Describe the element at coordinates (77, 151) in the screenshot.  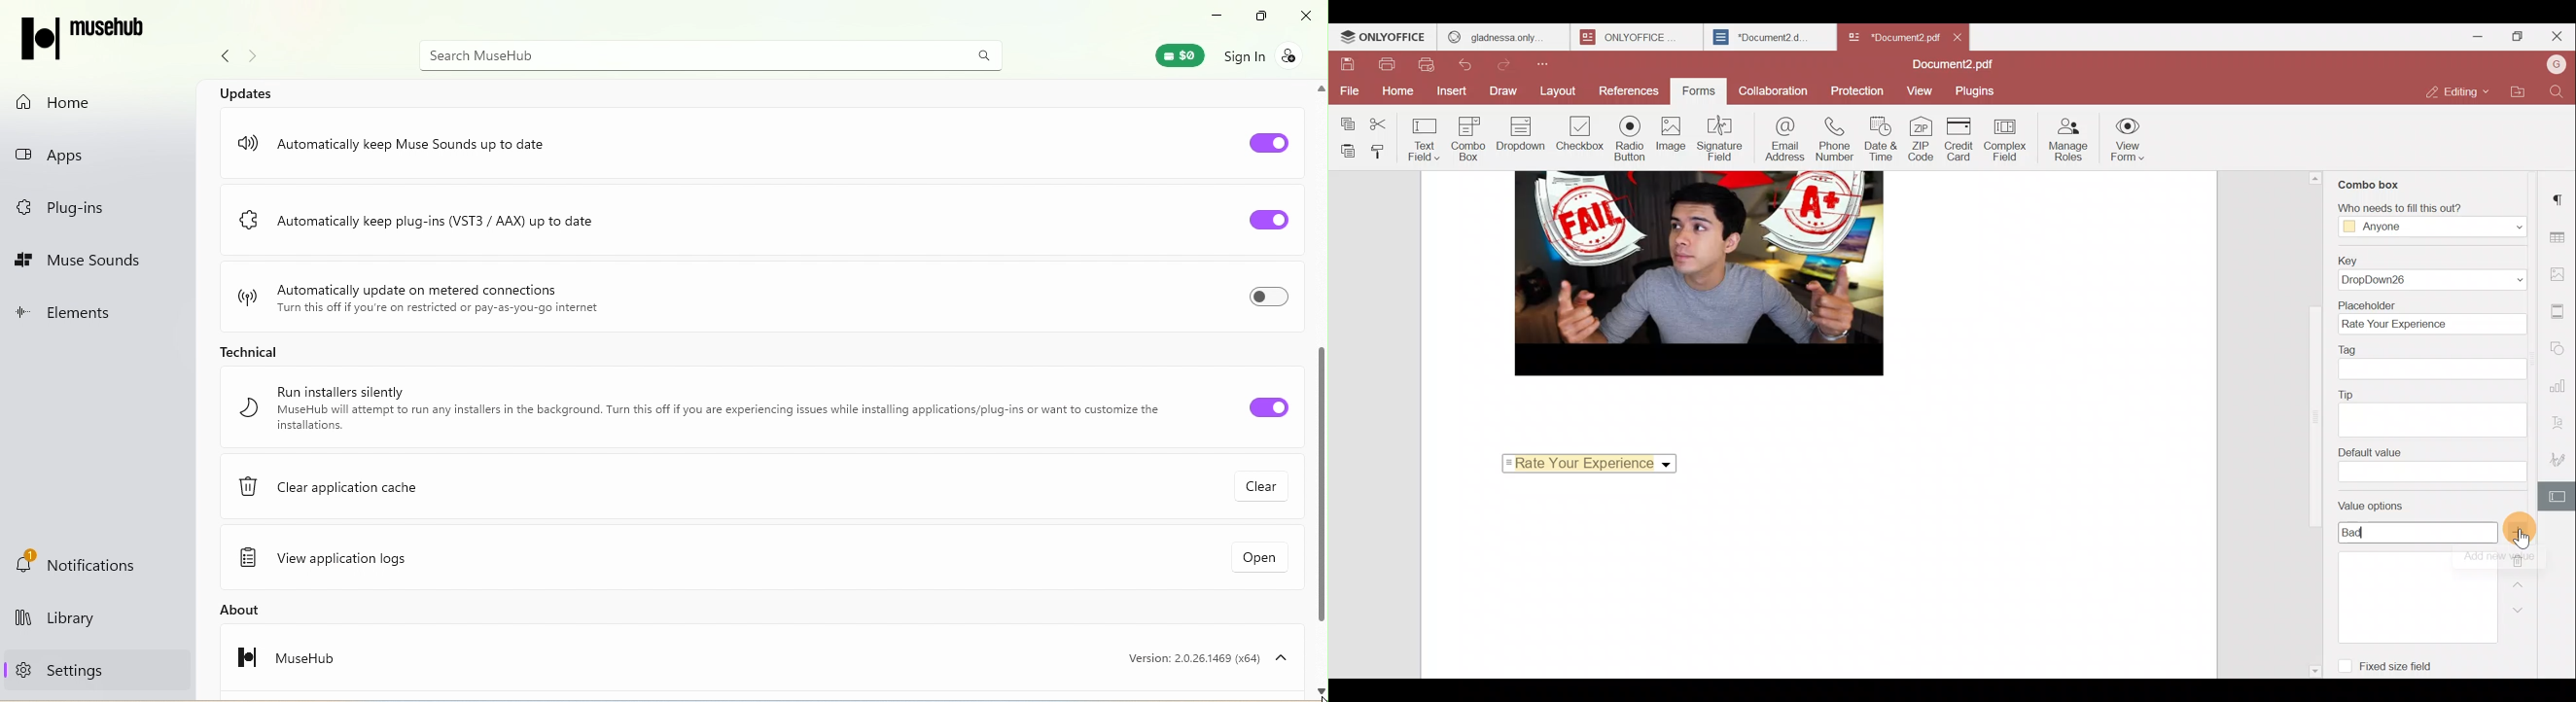
I see `Apps` at that location.